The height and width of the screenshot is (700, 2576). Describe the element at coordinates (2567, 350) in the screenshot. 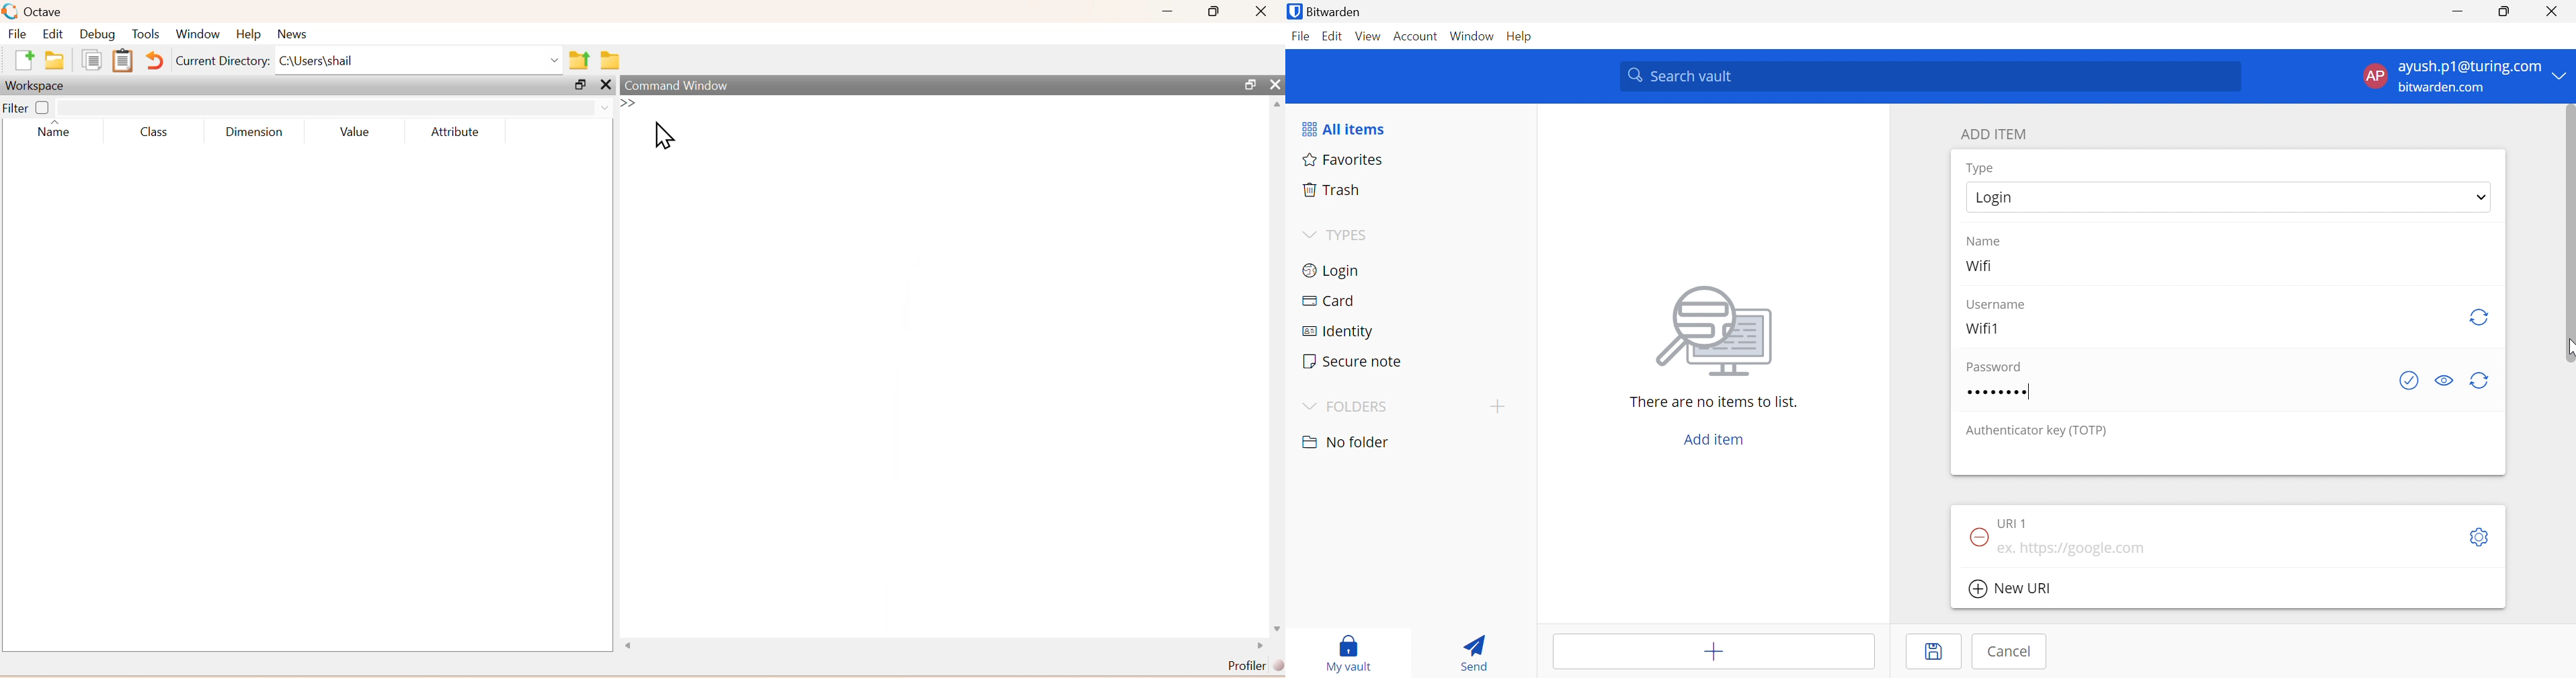

I see `Cursor` at that location.